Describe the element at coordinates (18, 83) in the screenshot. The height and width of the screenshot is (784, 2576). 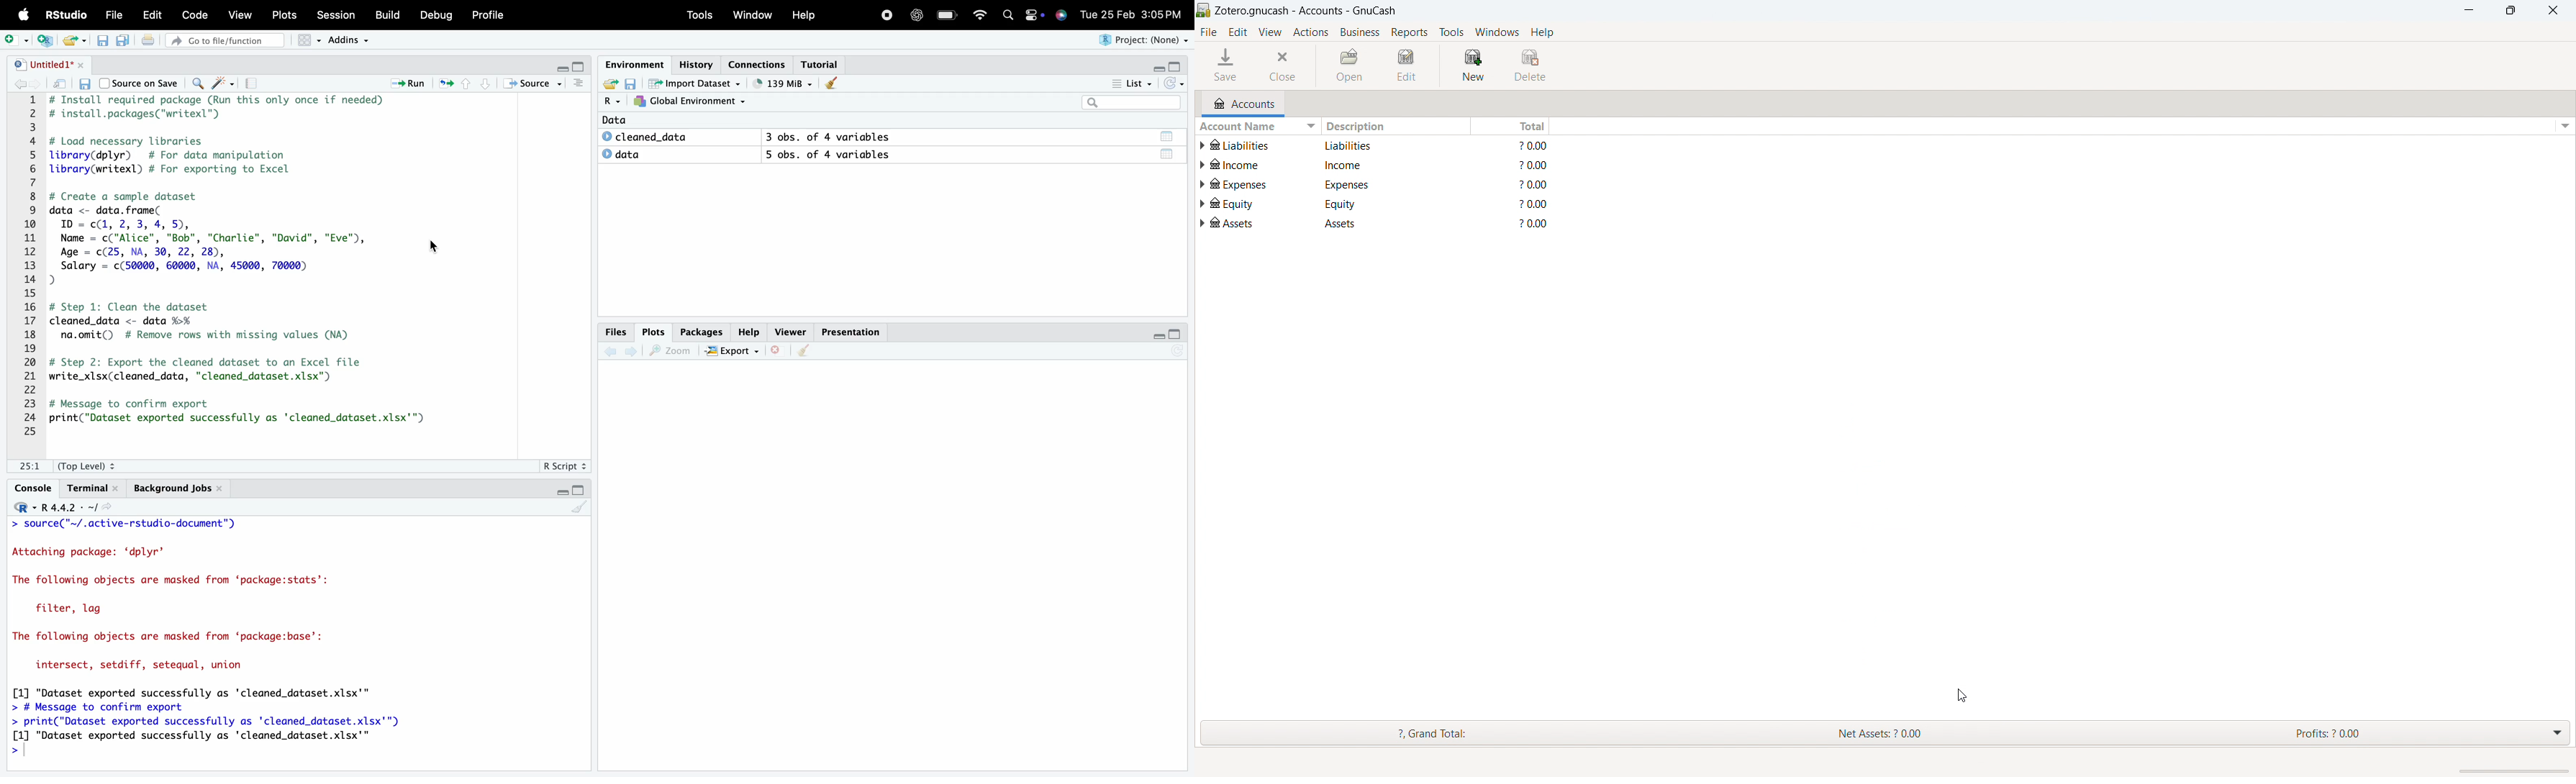
I see `Go back to the previous source location (Ctrl + F9)` at that location.